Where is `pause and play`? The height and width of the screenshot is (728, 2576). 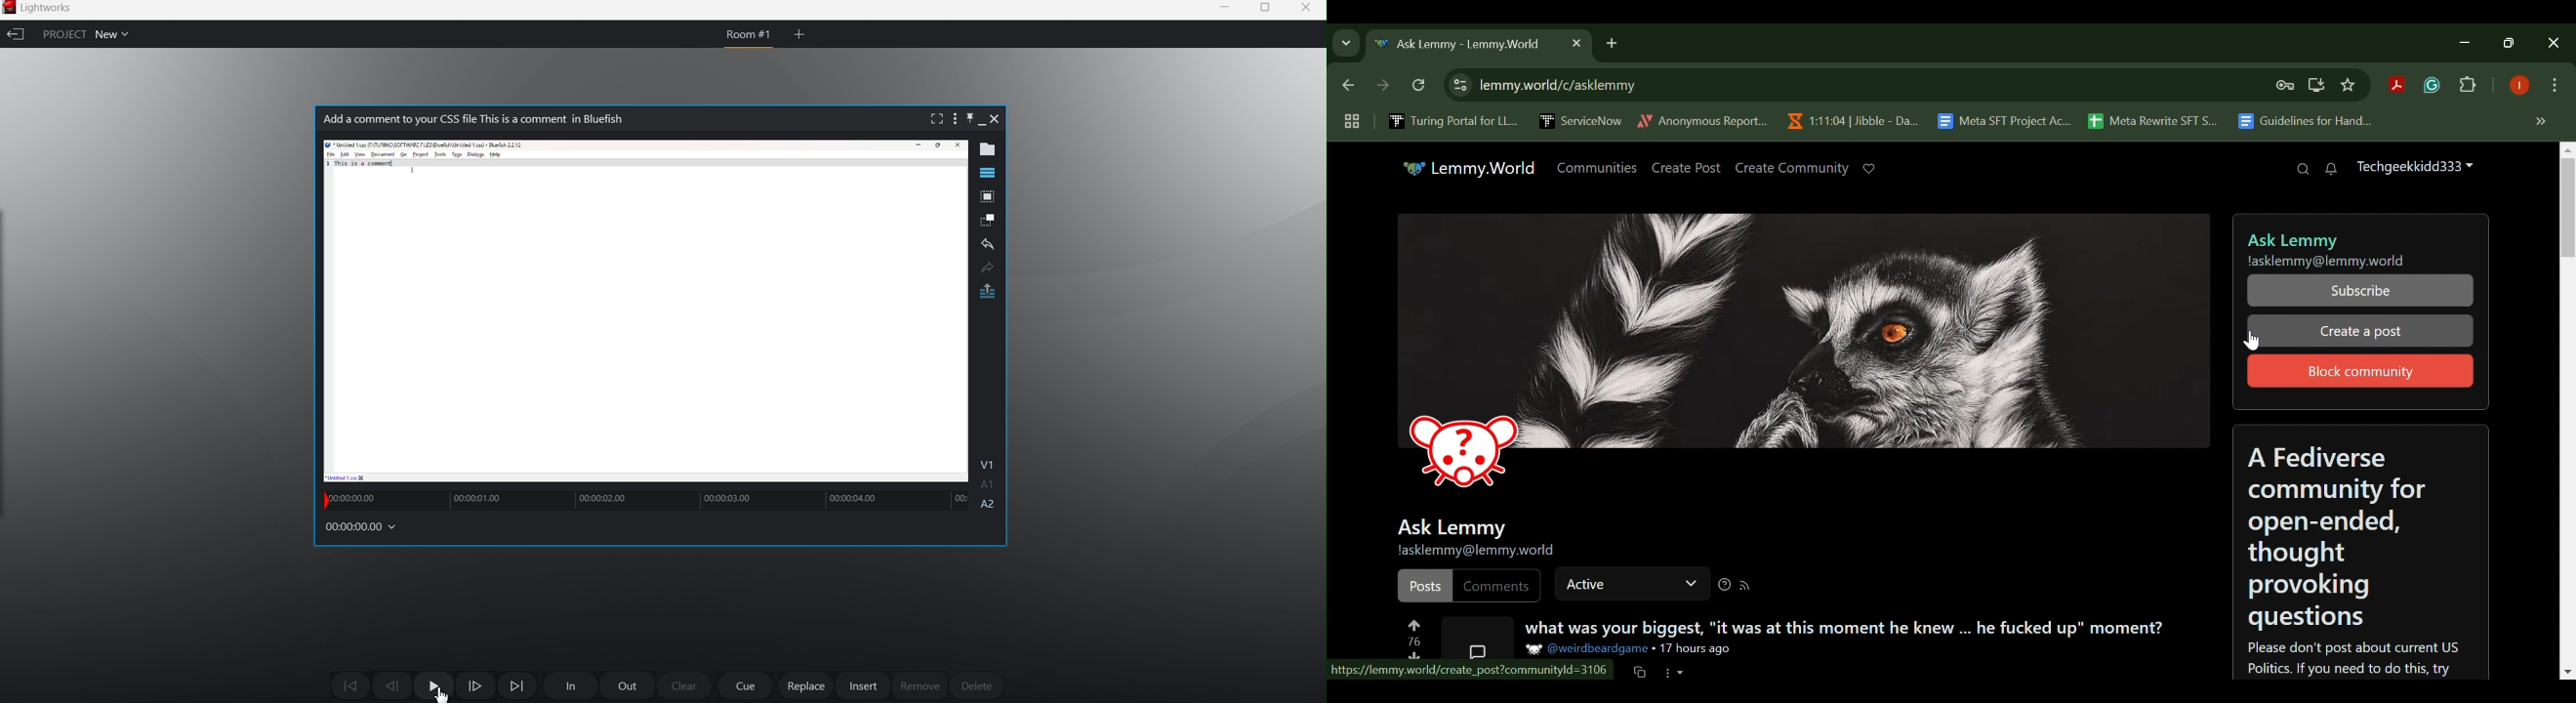 pause and play is located at coordinates (433, 686).